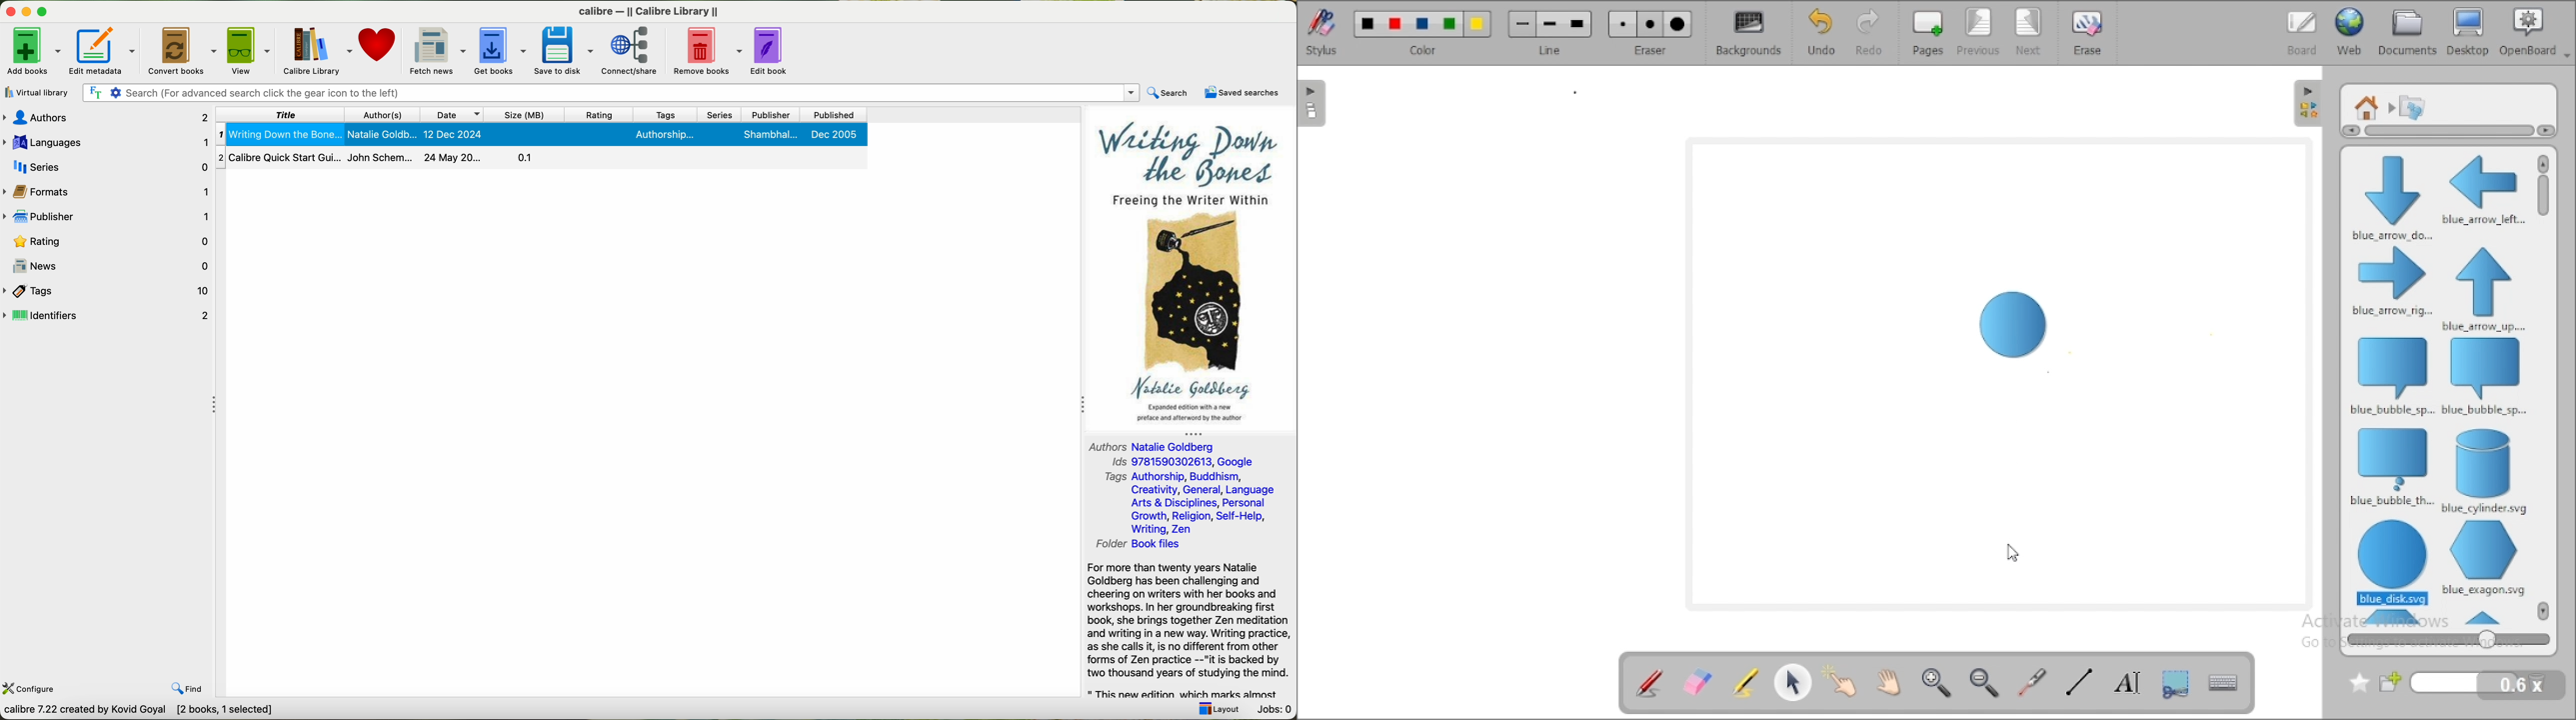 This screenshot has width=2576, height=728. What do you see at coordinates (319, 49) in the screenshot?
I see `Calibre library` at bounding box center [319, 49].